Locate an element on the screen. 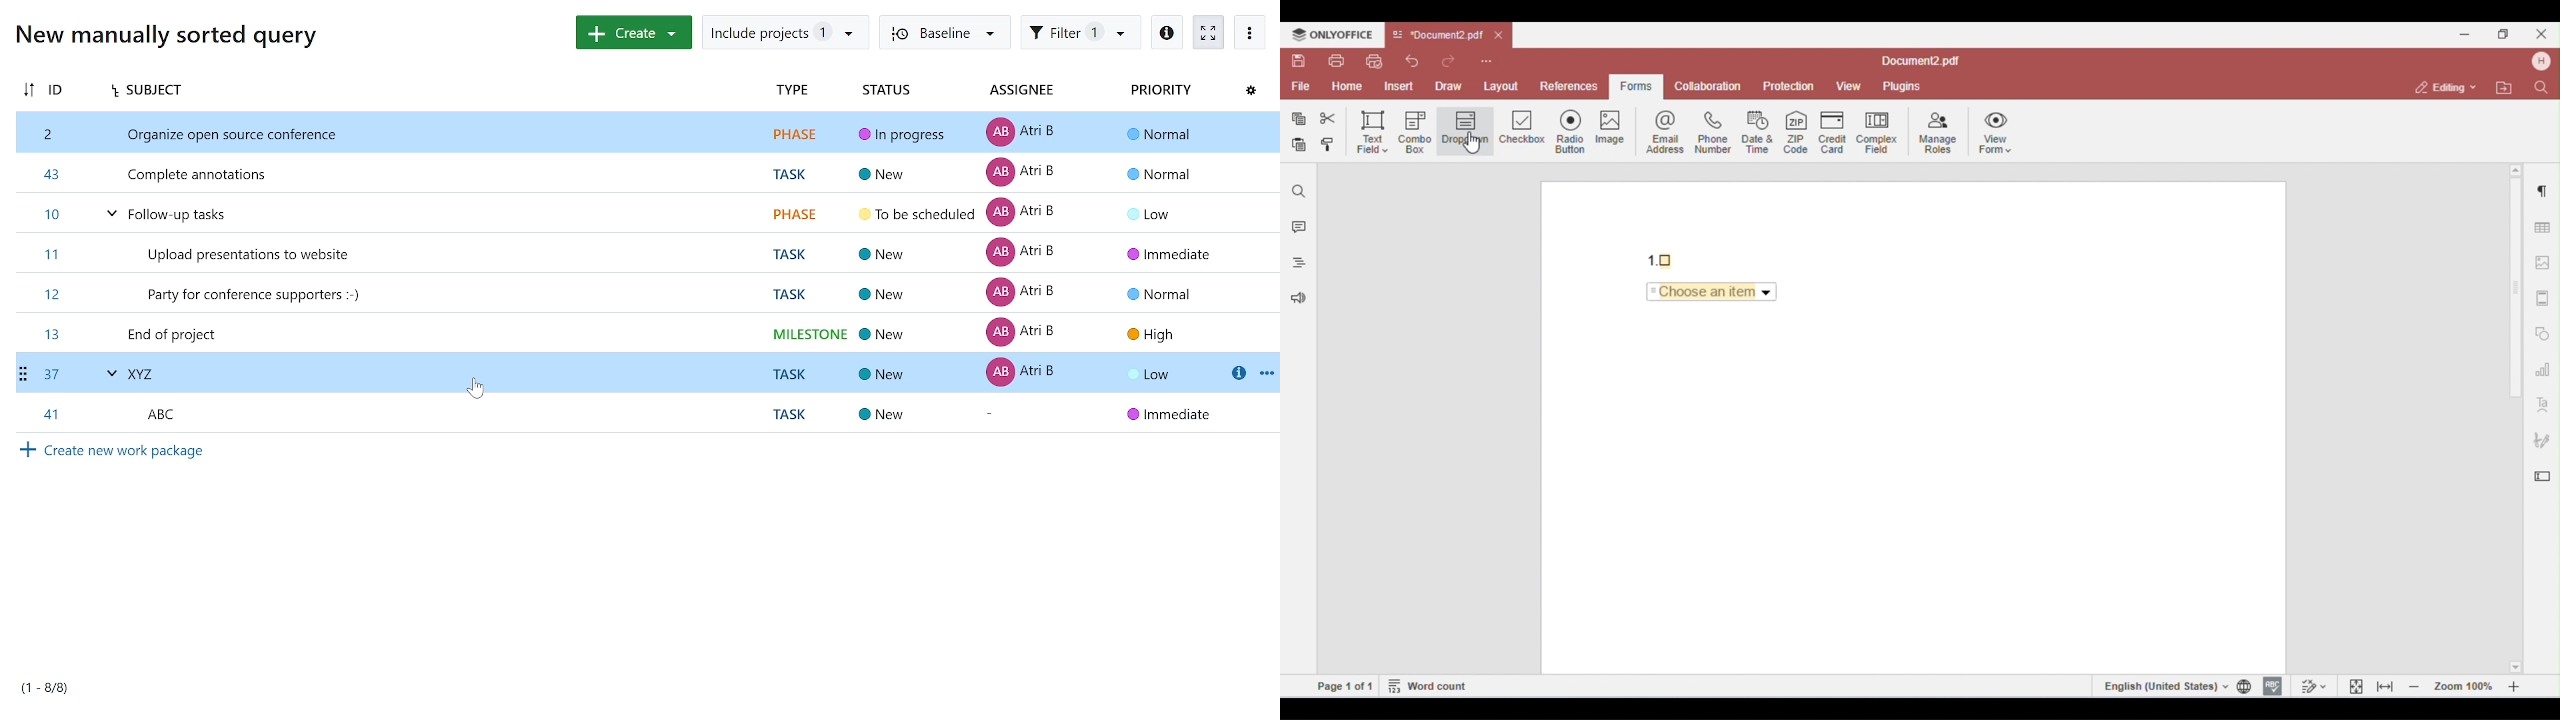 This screenshot has height=728, width=2576. task name "Upload presentations to website" is located at coordinates (644, 251).